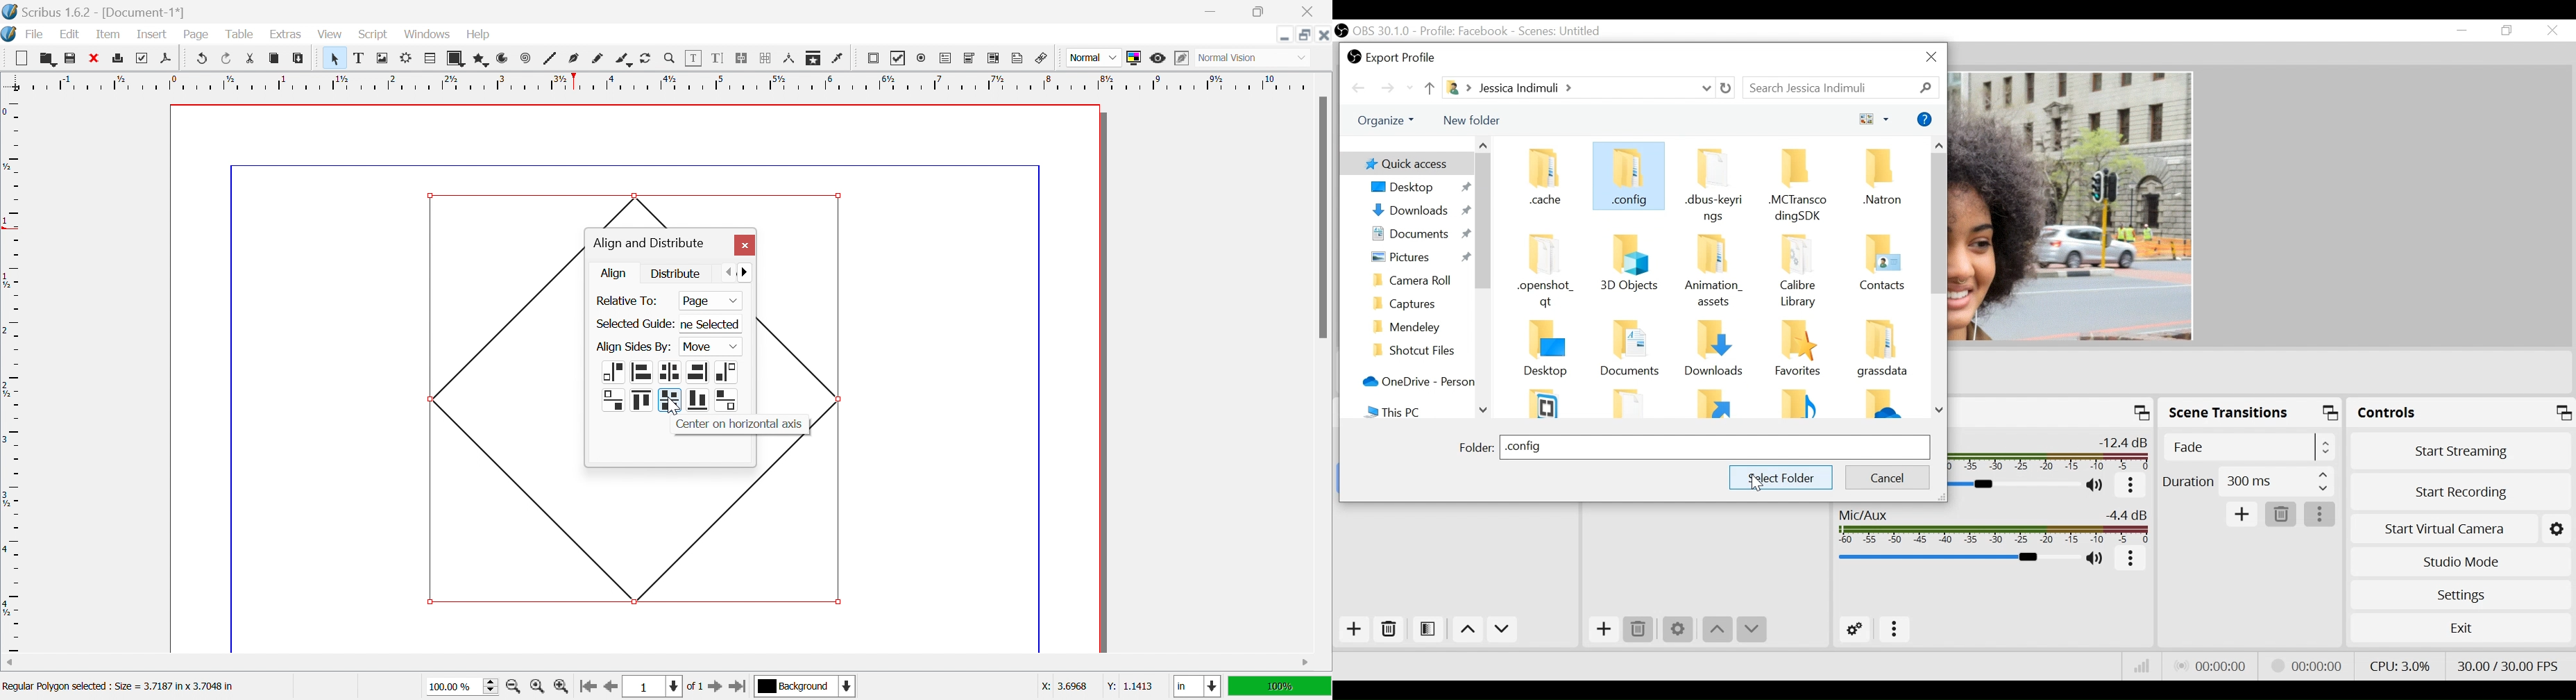 The image size is (2576, 700). I want to click on Cursor, so click(1759, 483).